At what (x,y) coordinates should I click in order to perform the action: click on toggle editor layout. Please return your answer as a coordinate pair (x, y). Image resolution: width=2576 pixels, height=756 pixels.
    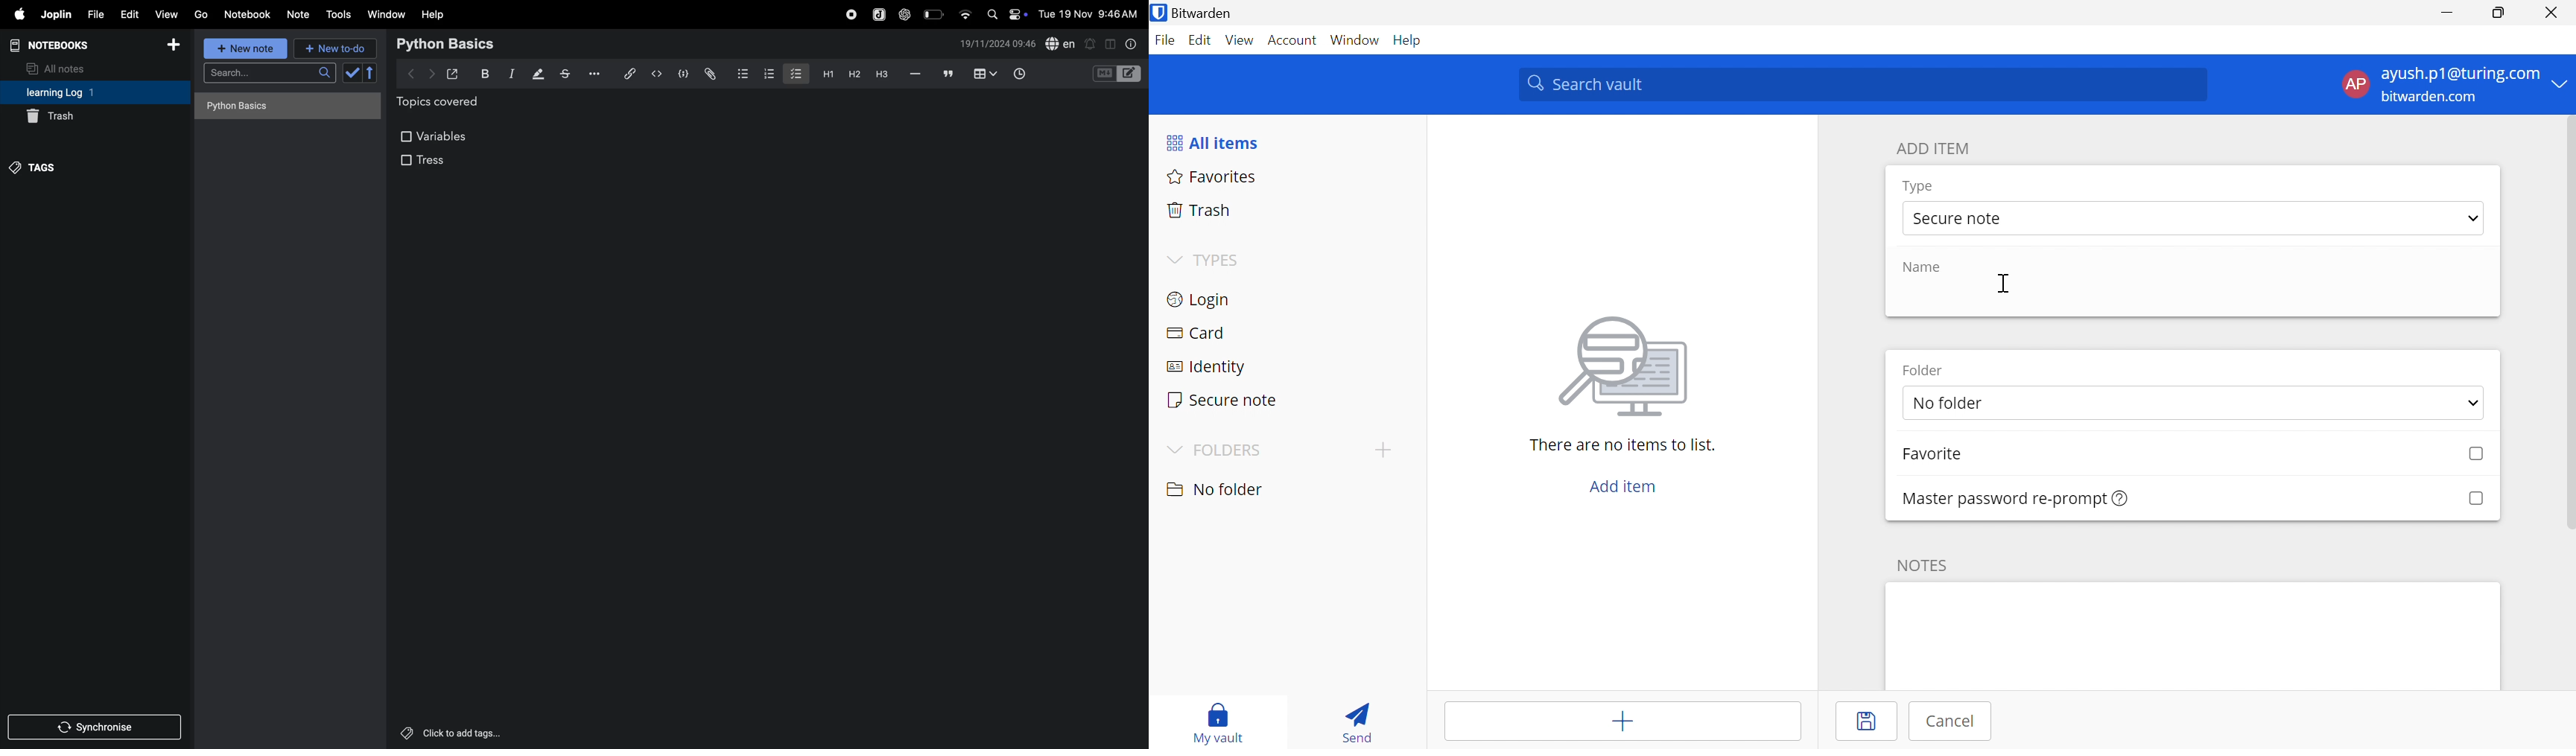
    Looking at the image, I should click on (1112, 43).